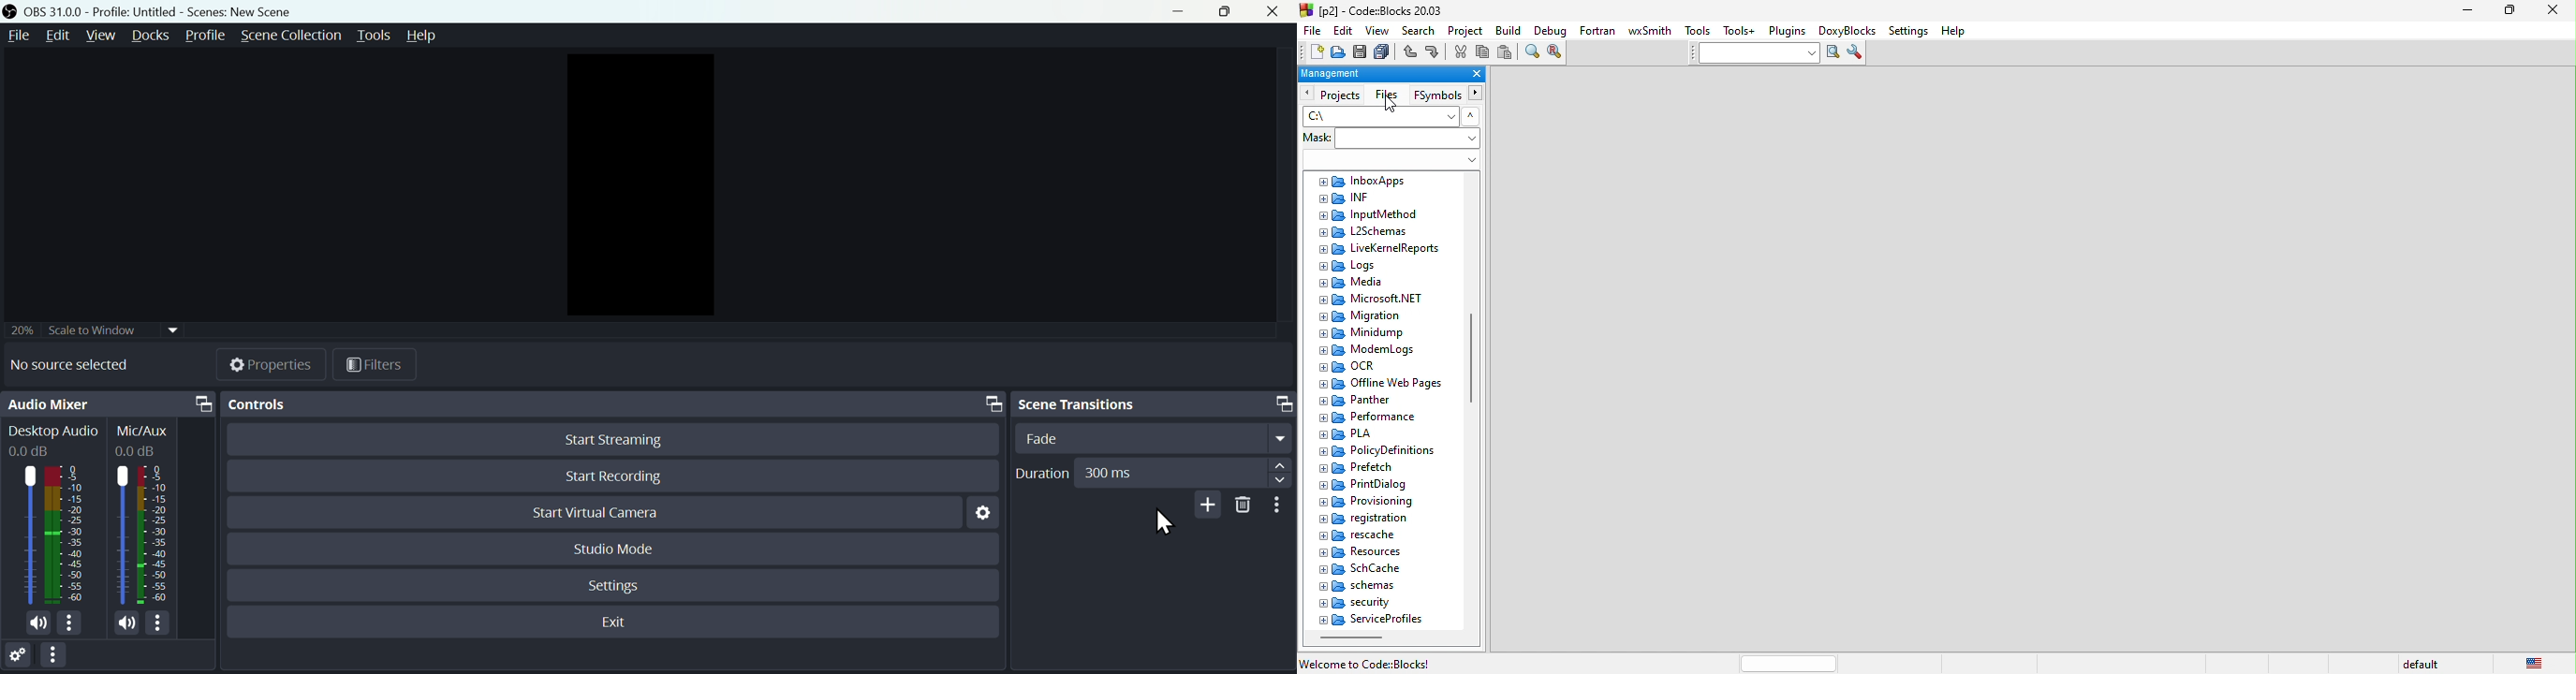  I want to click on File, so click(17, 36).